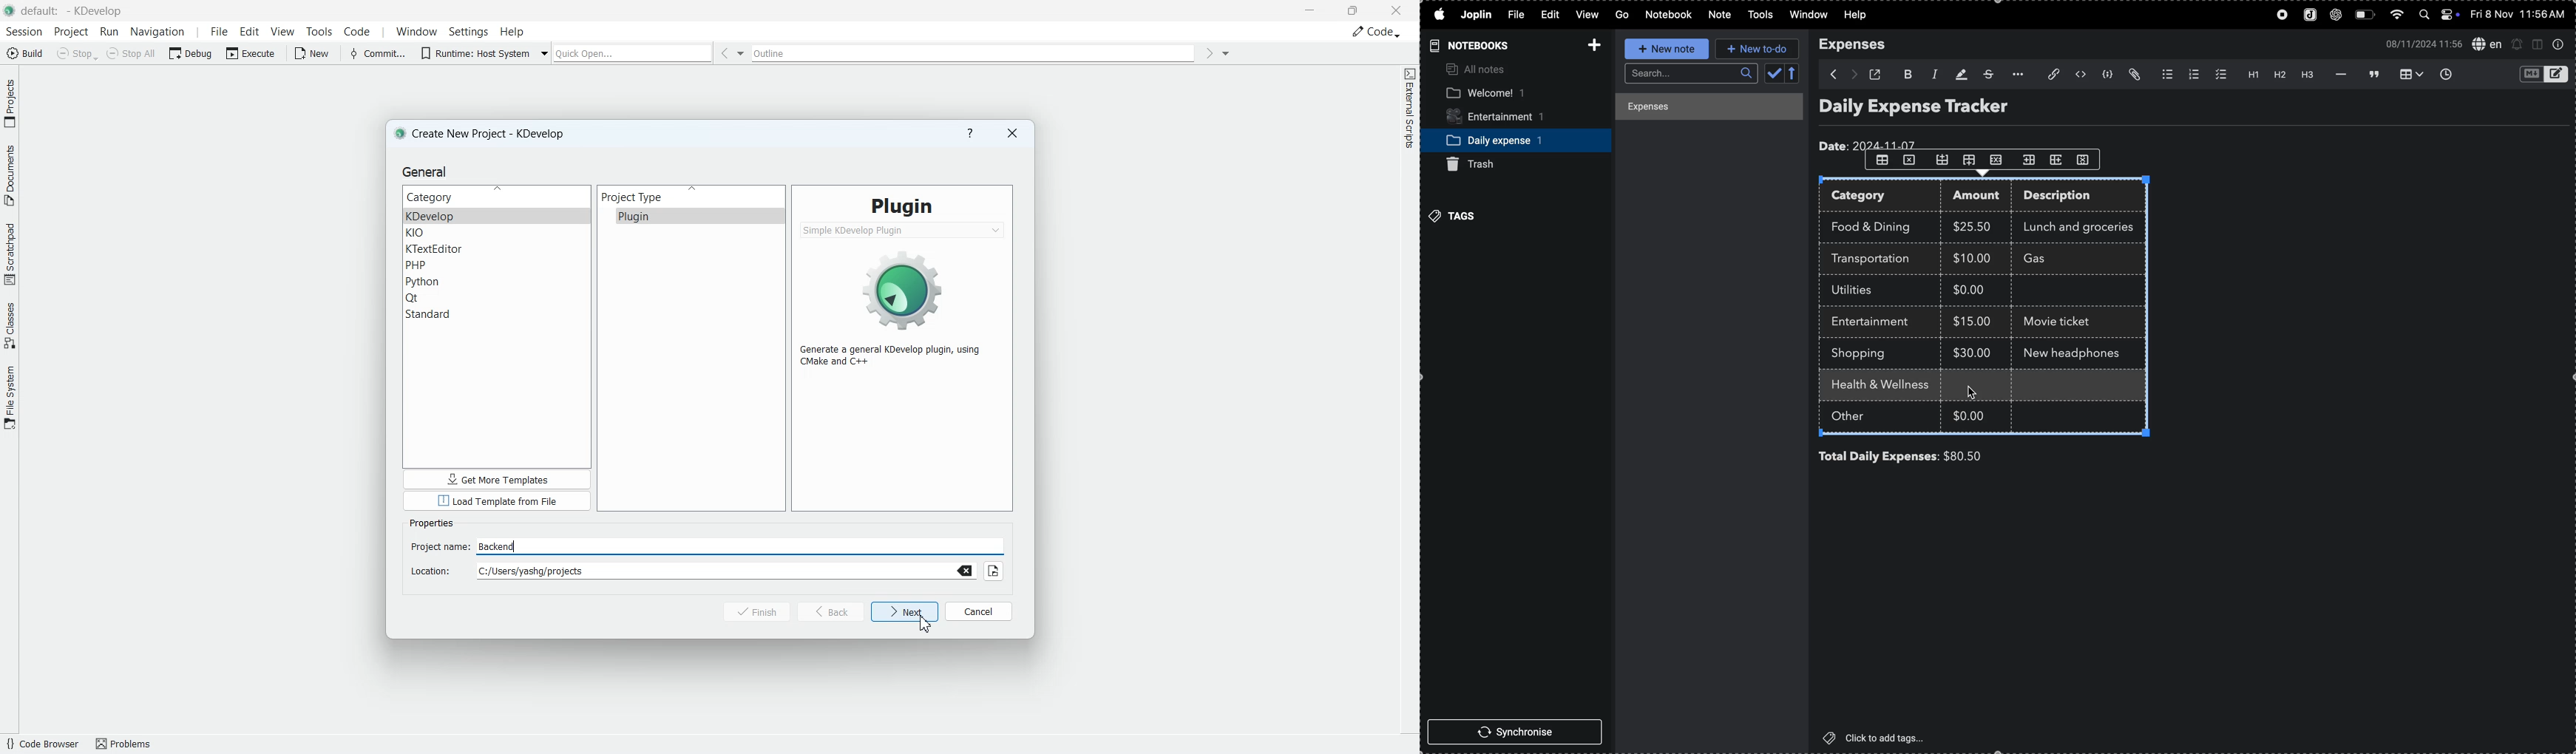 Image resolution: width=2576 pixels, height=756 pixels. What do you see at coordinates (1519, 733) in the screenshot?
I see `synchronise` at bounding box center [1519, 733].